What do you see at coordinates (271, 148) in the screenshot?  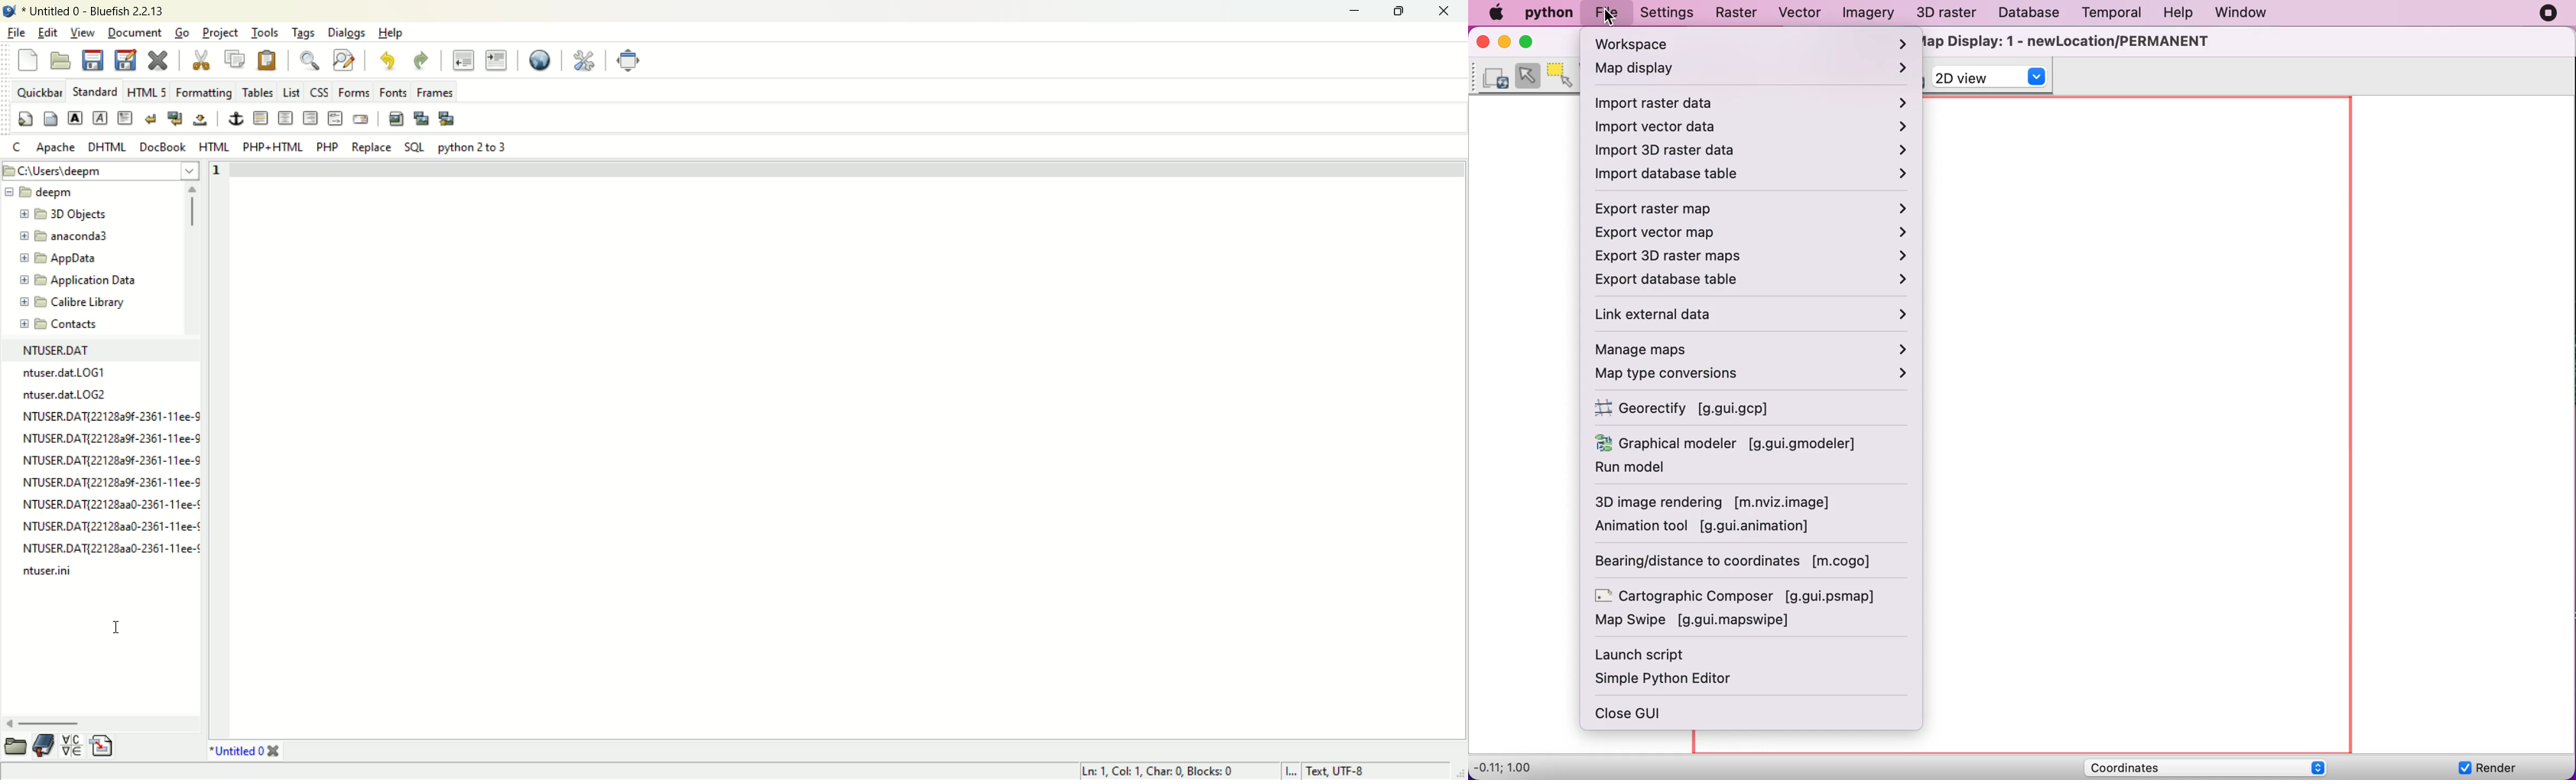 I see `PHP+HTML` at bounding box center [271, 148].